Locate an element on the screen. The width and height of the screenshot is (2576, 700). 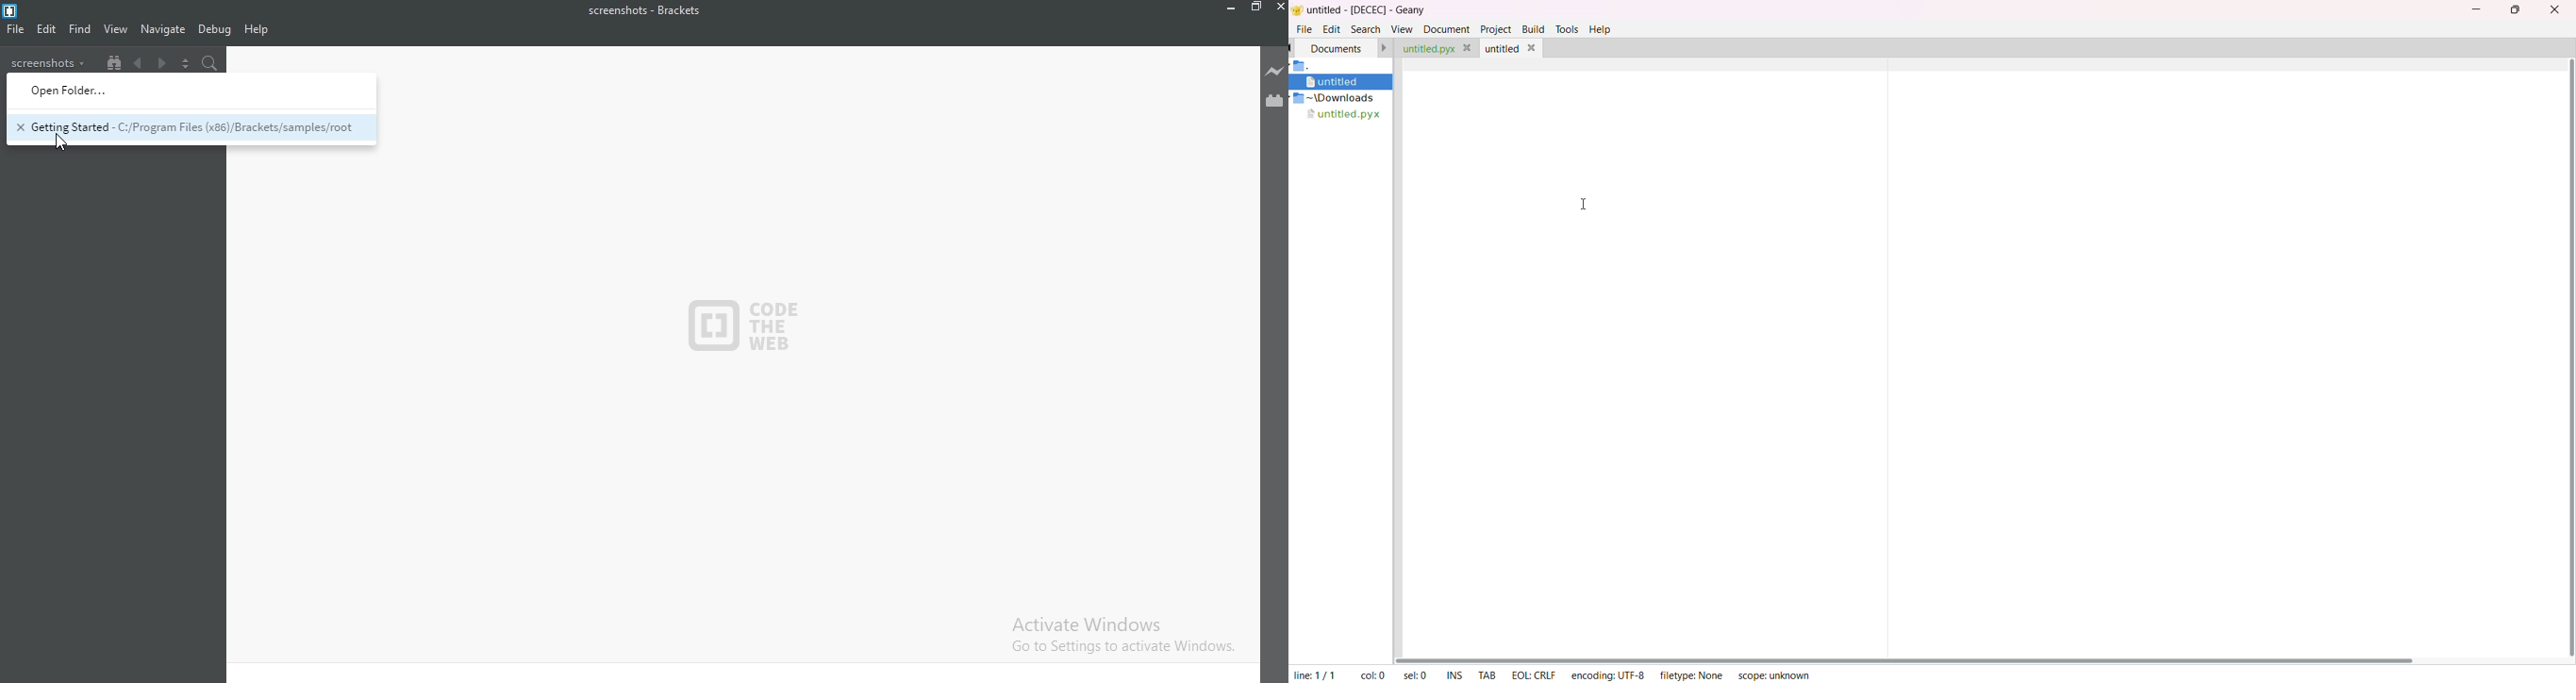
screenshots dropdown is located at coordinates (50, 60).